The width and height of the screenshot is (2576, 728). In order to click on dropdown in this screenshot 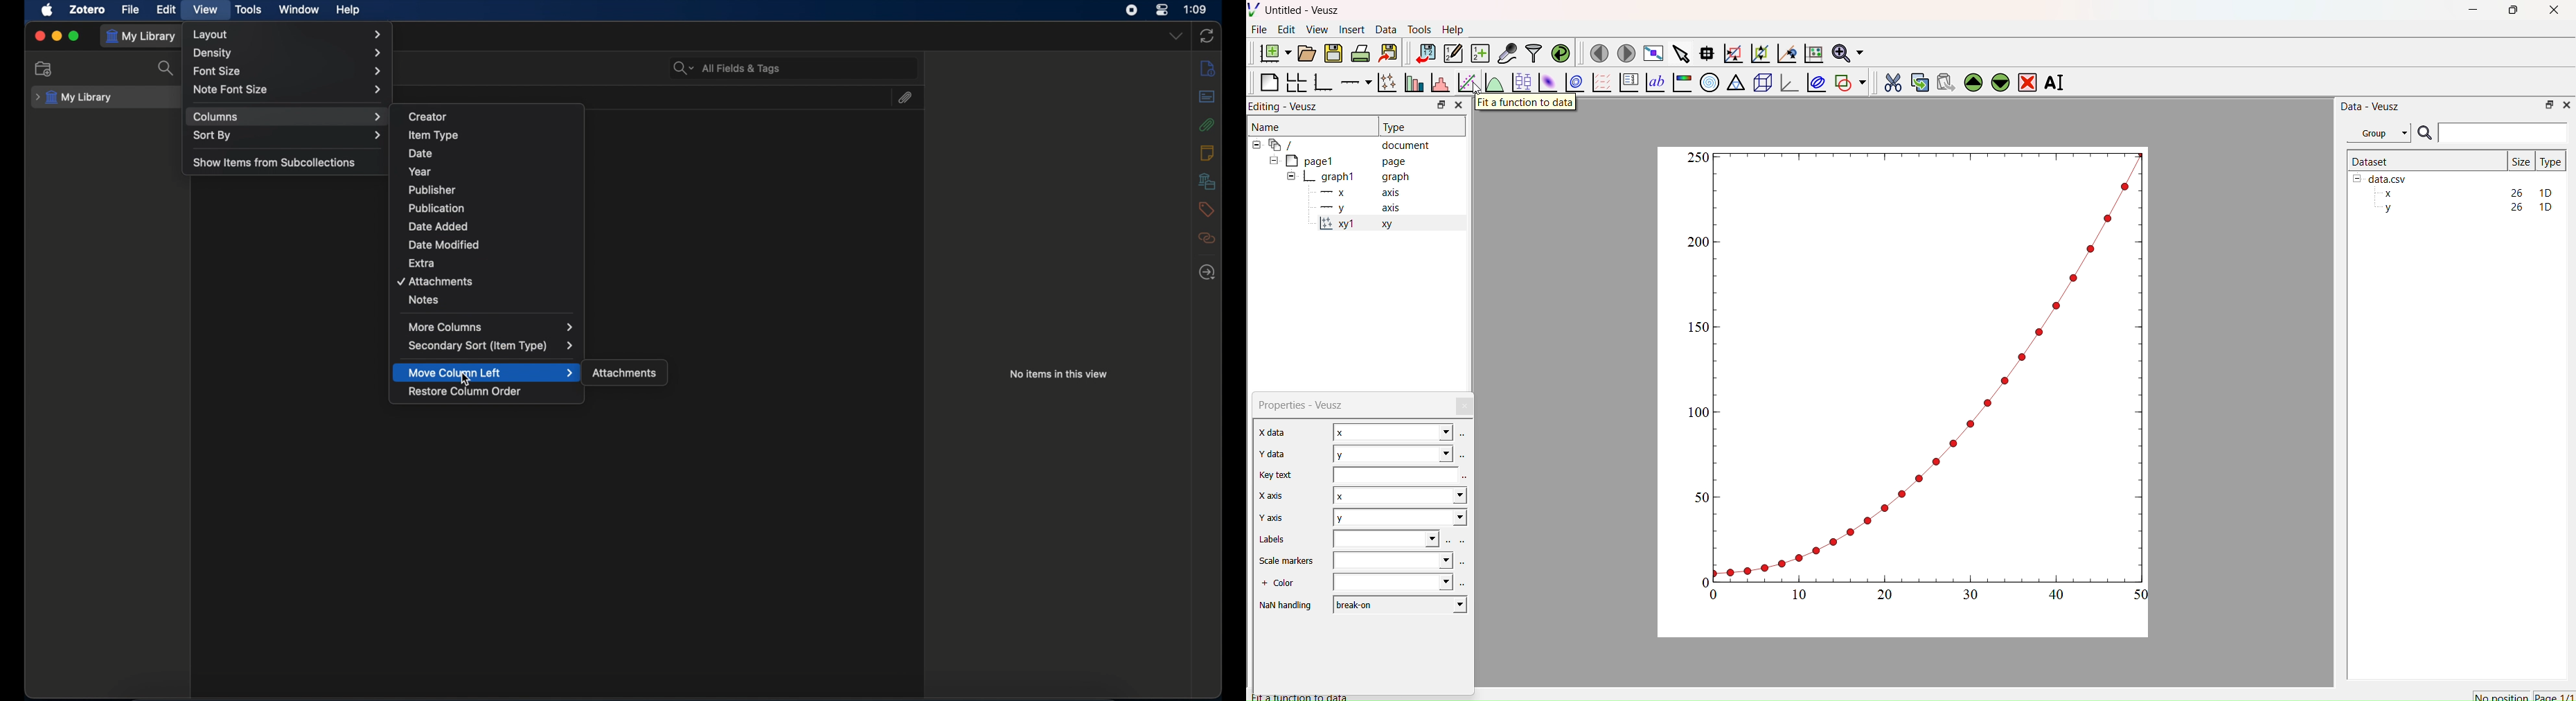, I will do `click(1175, 36)`.